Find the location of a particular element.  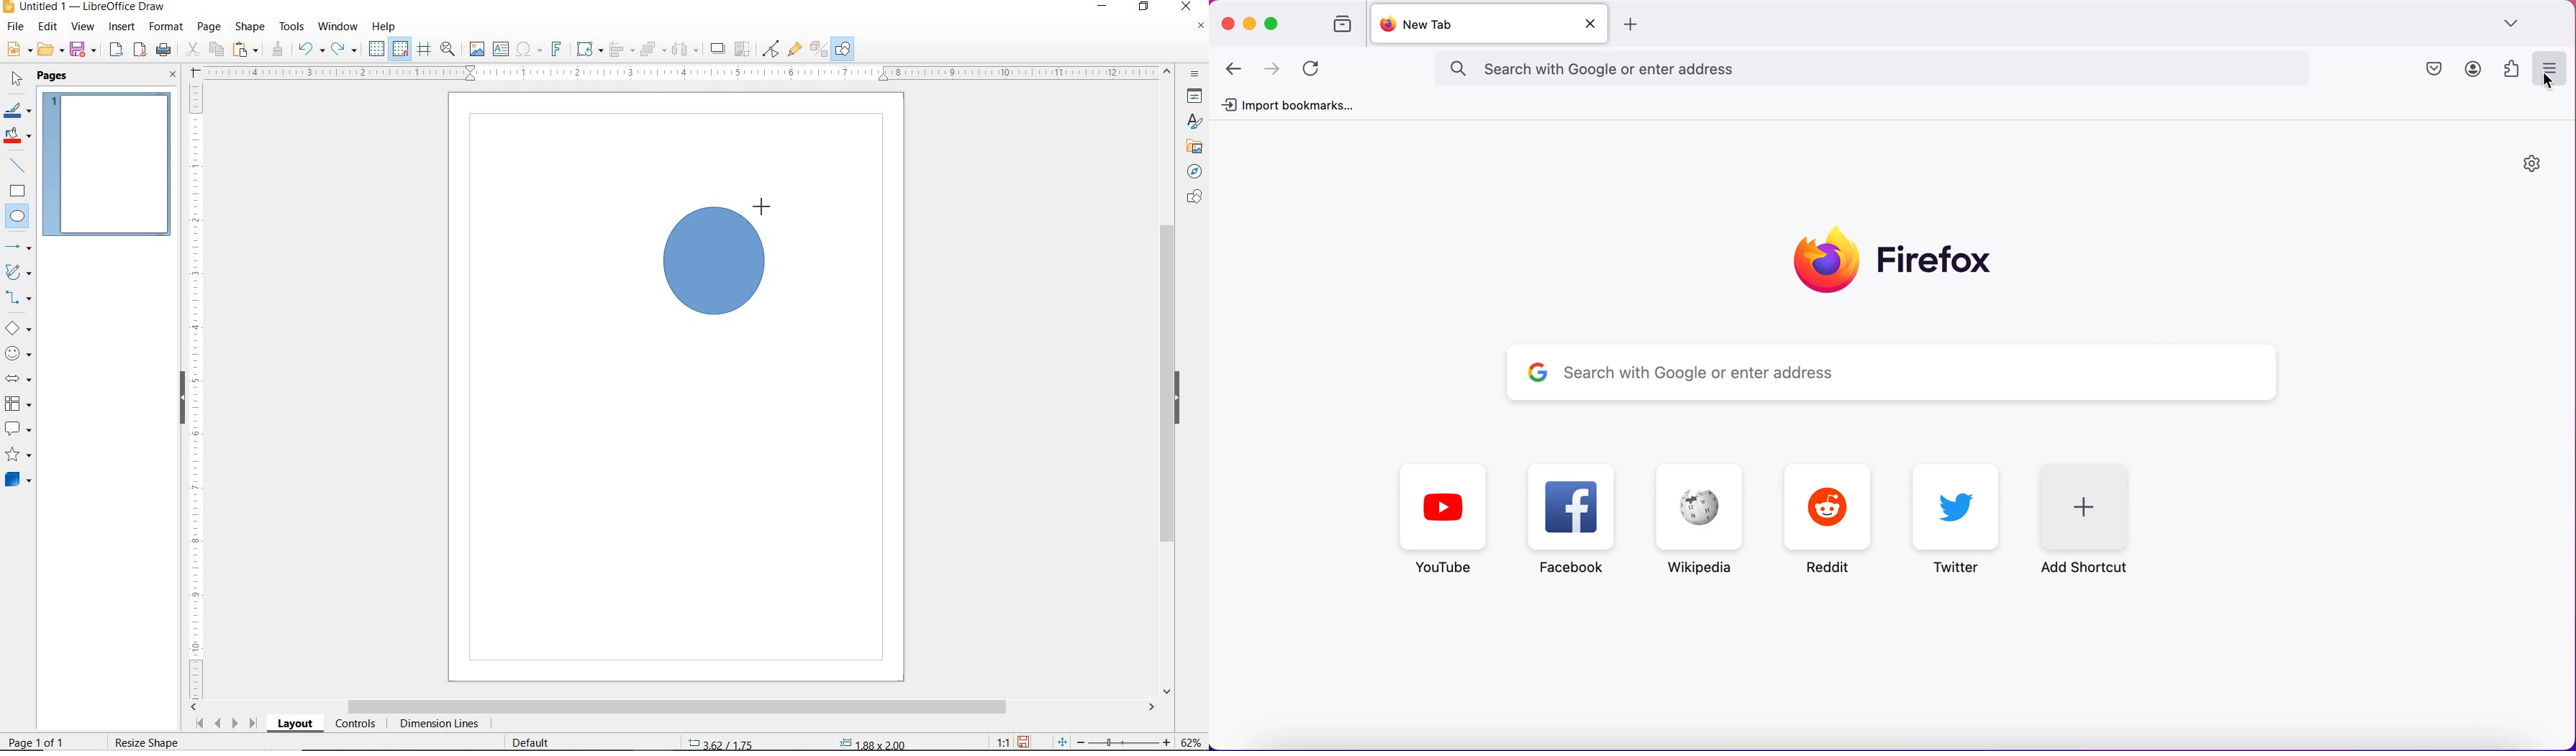

go forward one page is located at coordinates (1274, 70).